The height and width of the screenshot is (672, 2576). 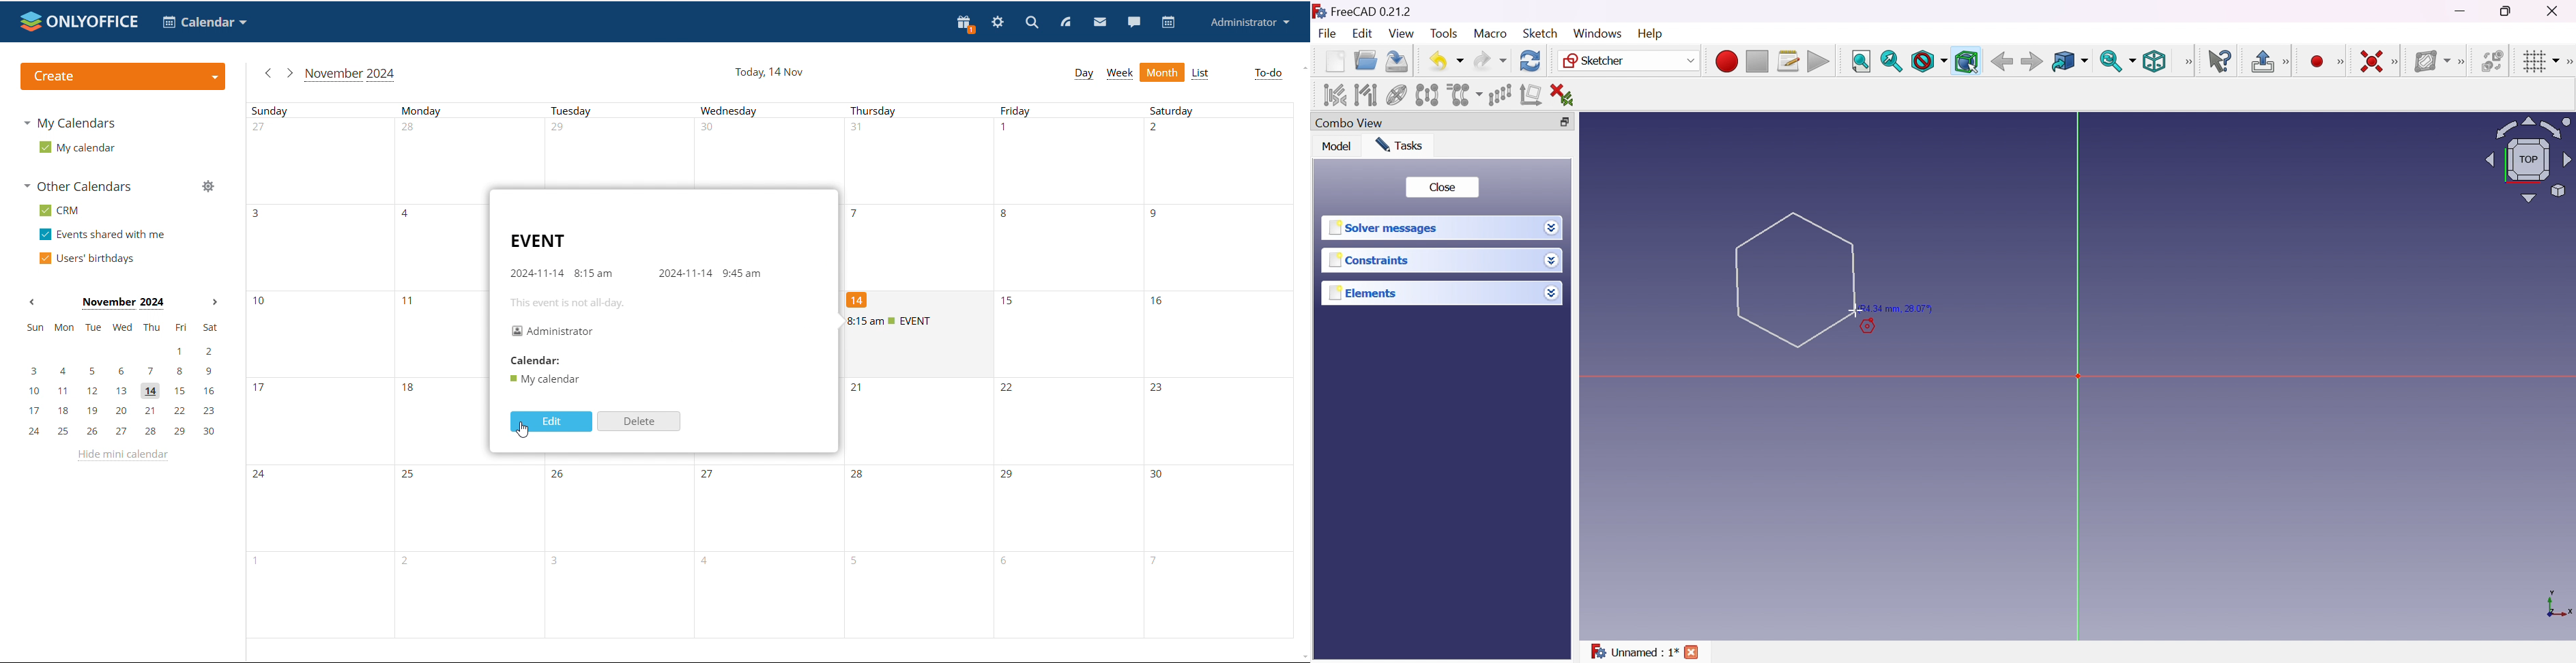 I want to click on Show/hide B-spline information layer, so click(x=2431, y=61).